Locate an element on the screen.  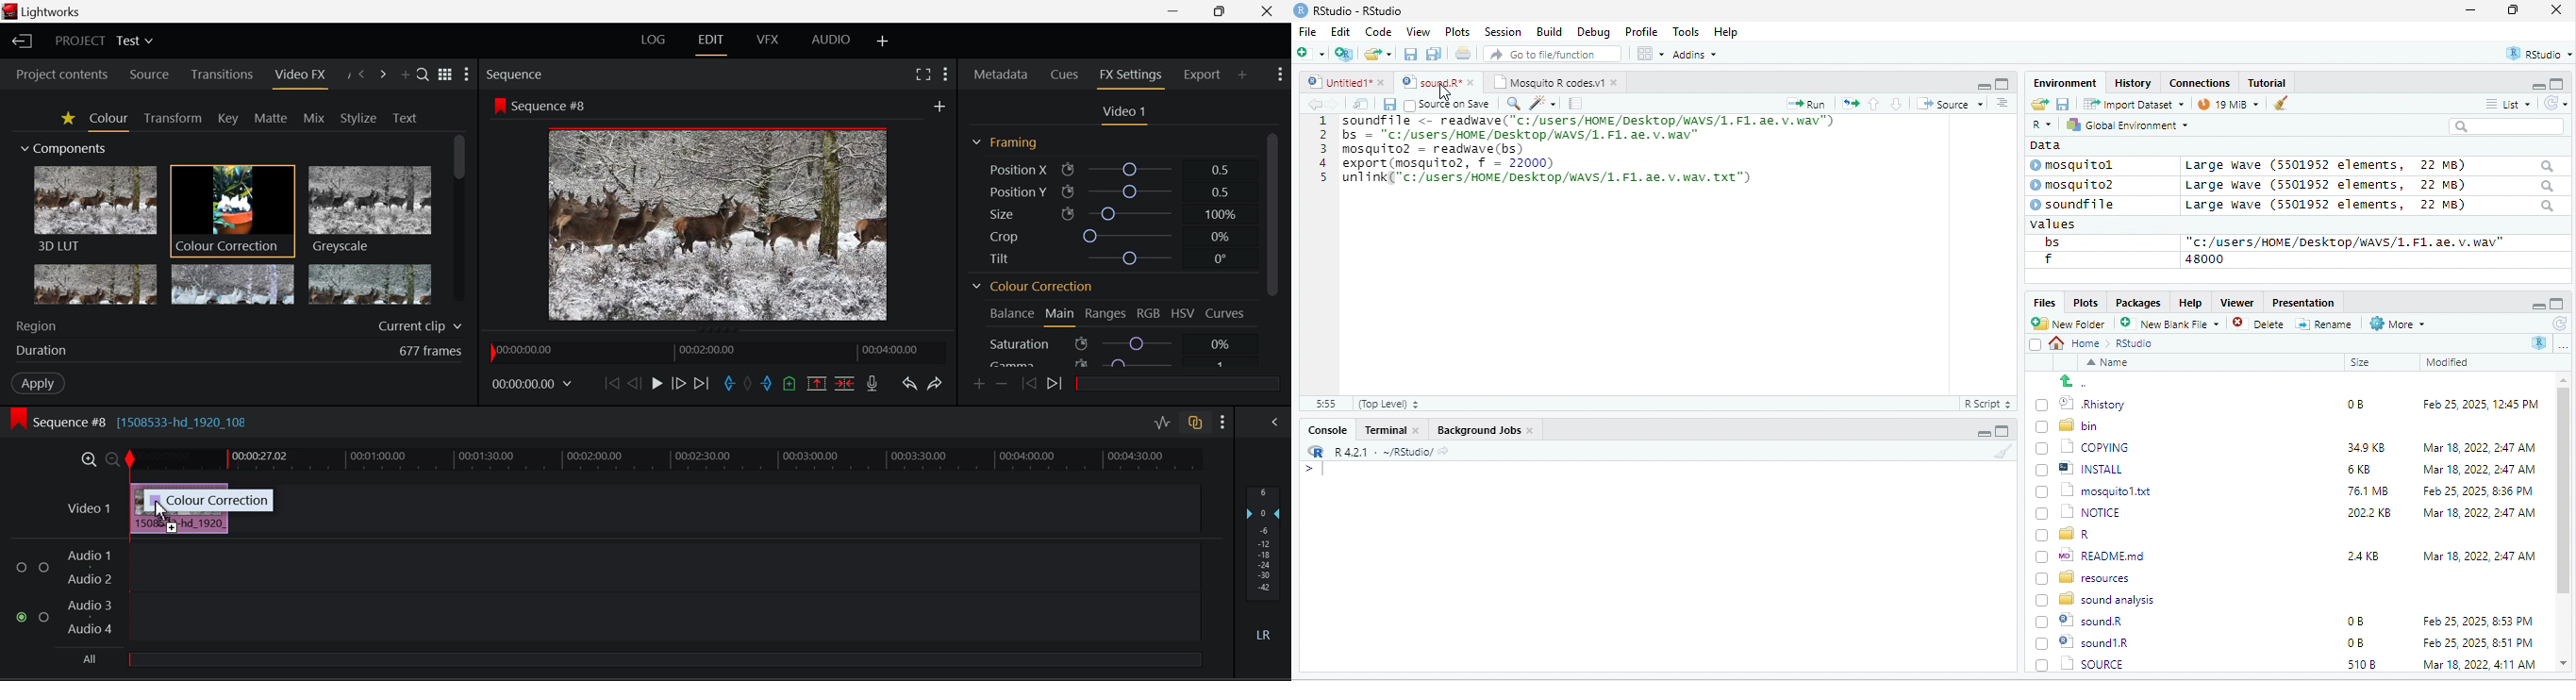
select is located at coordinates (2037, 348).